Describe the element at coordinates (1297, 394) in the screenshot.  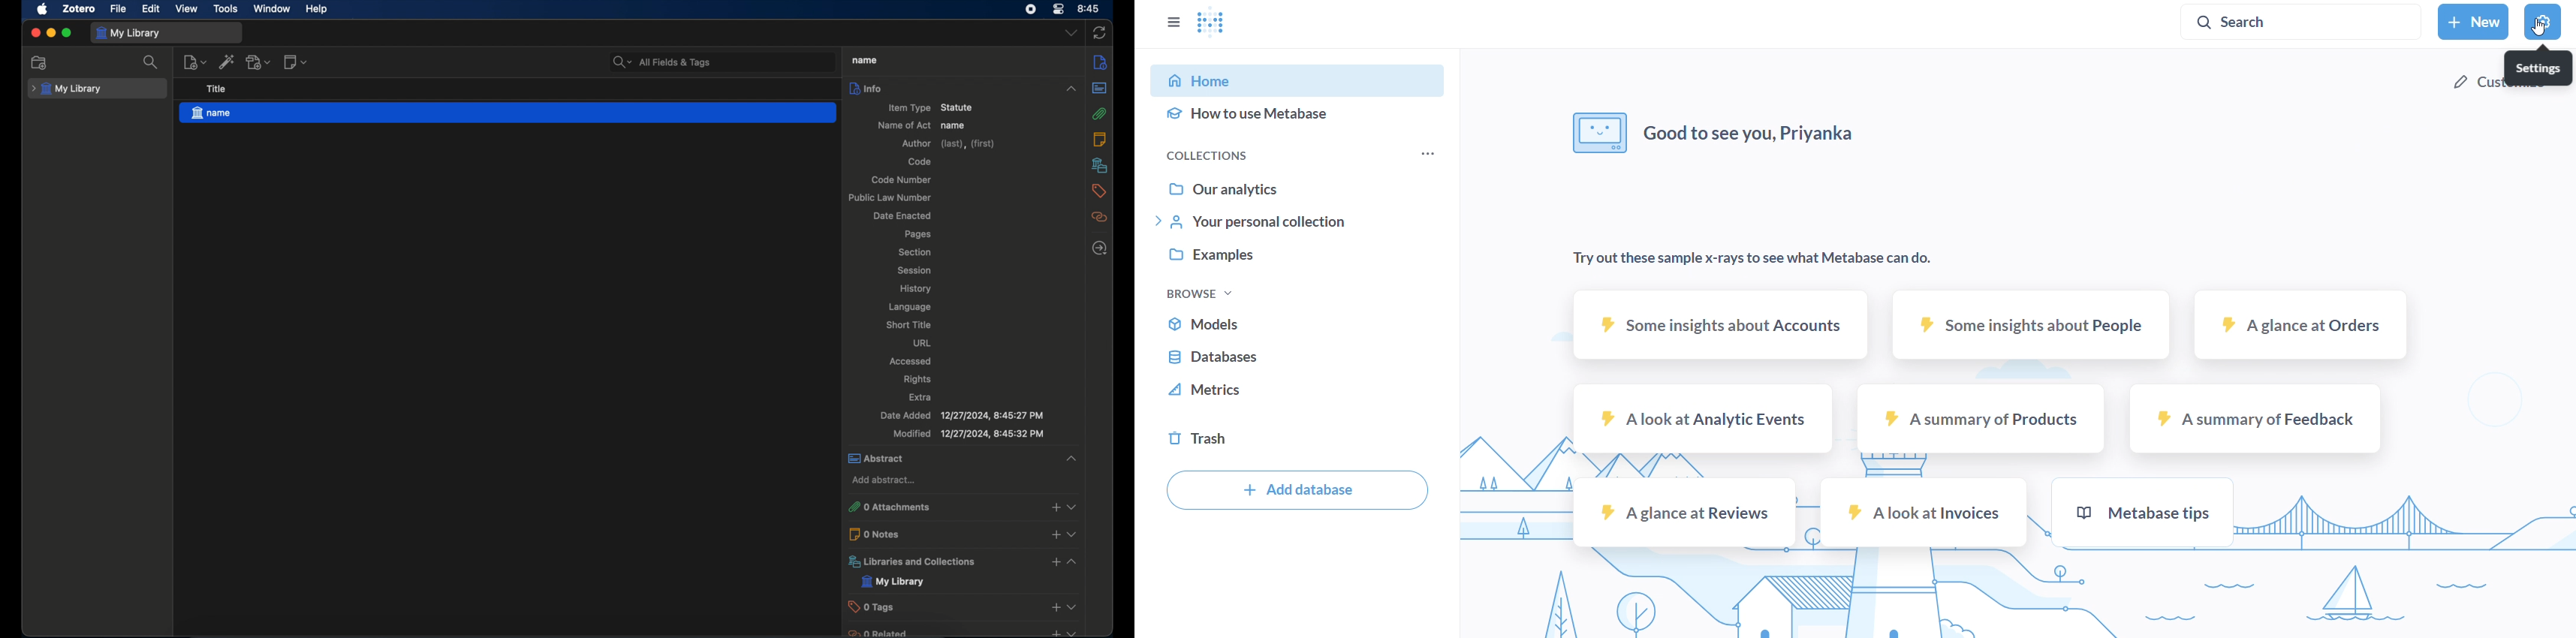
I see `metrics` at that location.